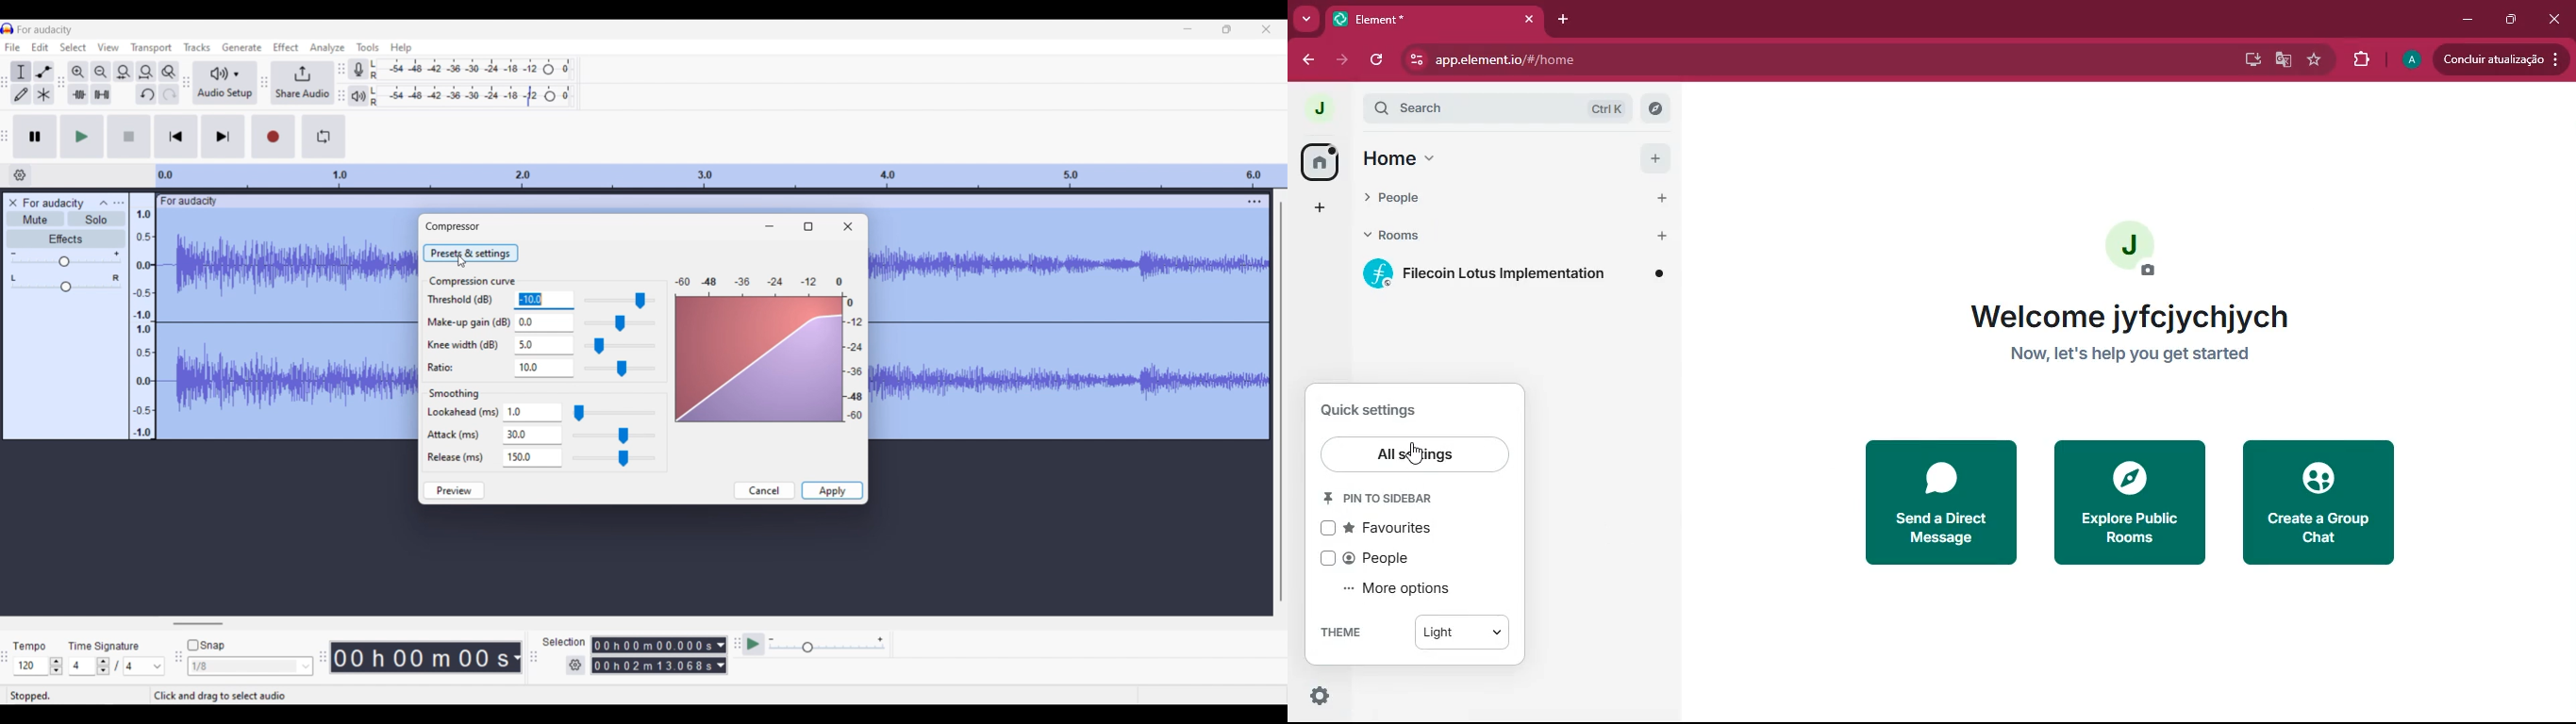 This screenshot has width=2576, height=728. I want to click on Vertical slide bar, so click(1282, 403).